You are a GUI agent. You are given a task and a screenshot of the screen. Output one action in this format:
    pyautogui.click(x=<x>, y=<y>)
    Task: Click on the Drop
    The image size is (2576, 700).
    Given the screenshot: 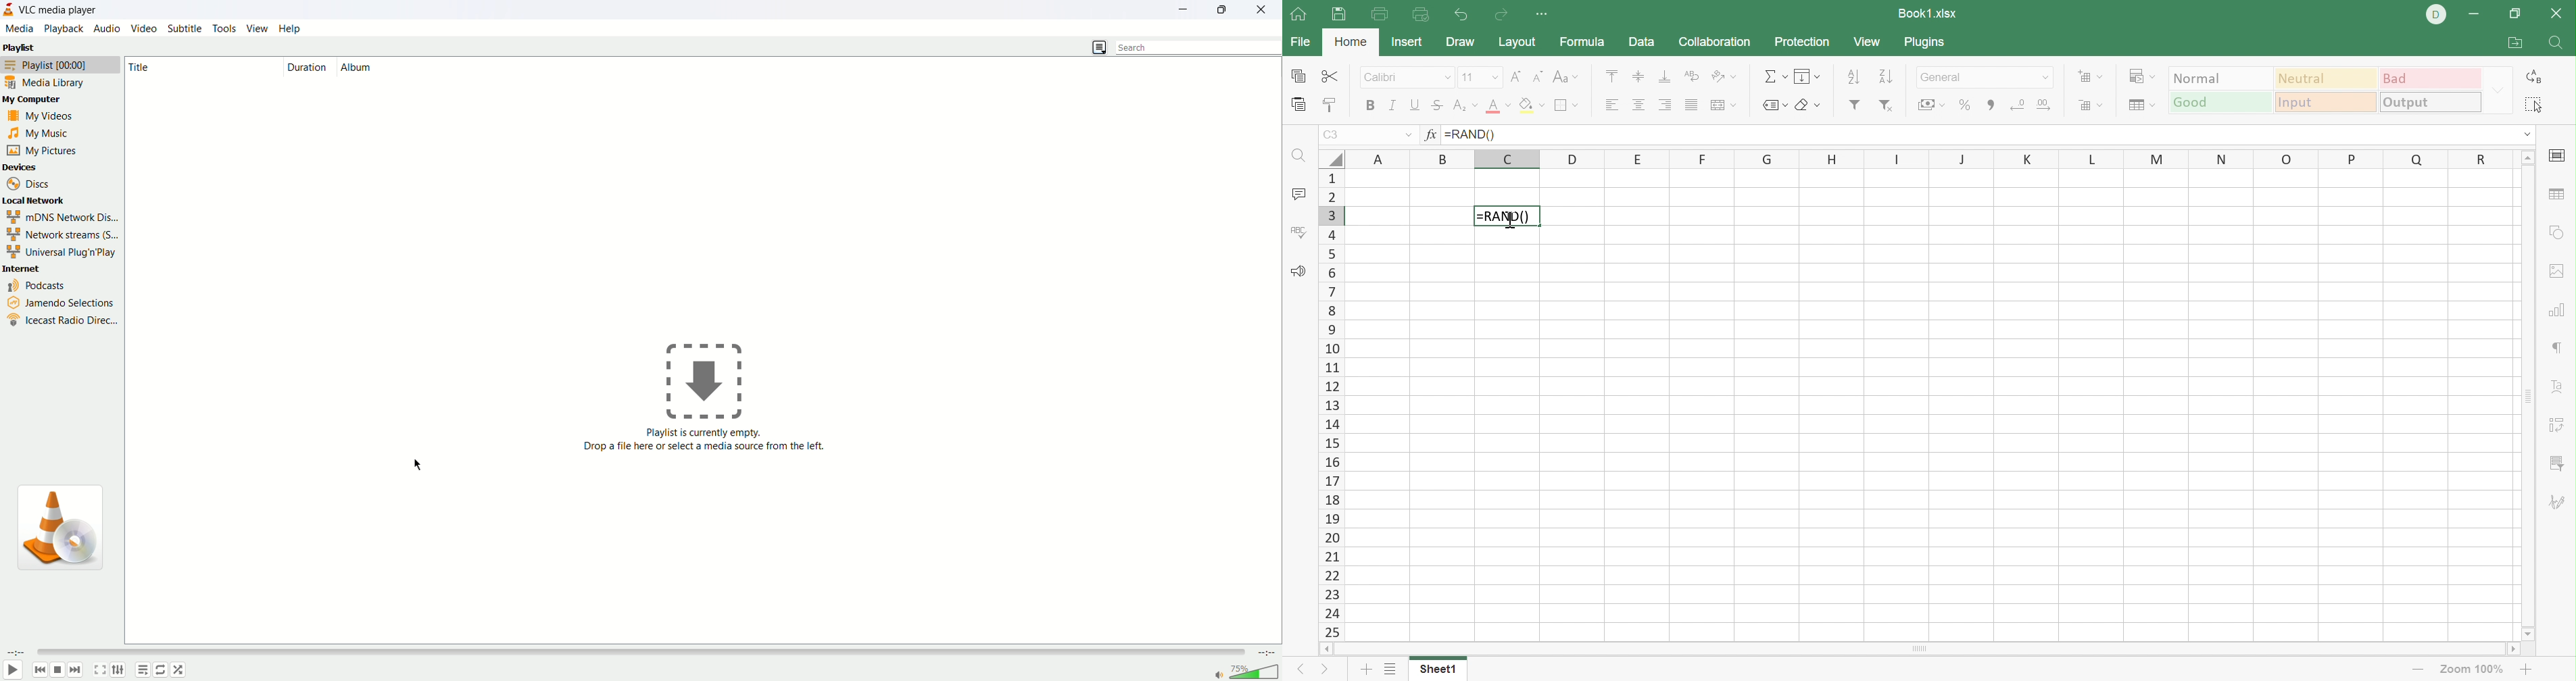 What is the action you would take?
    pyautogui.click(x=2498, y=89)
    